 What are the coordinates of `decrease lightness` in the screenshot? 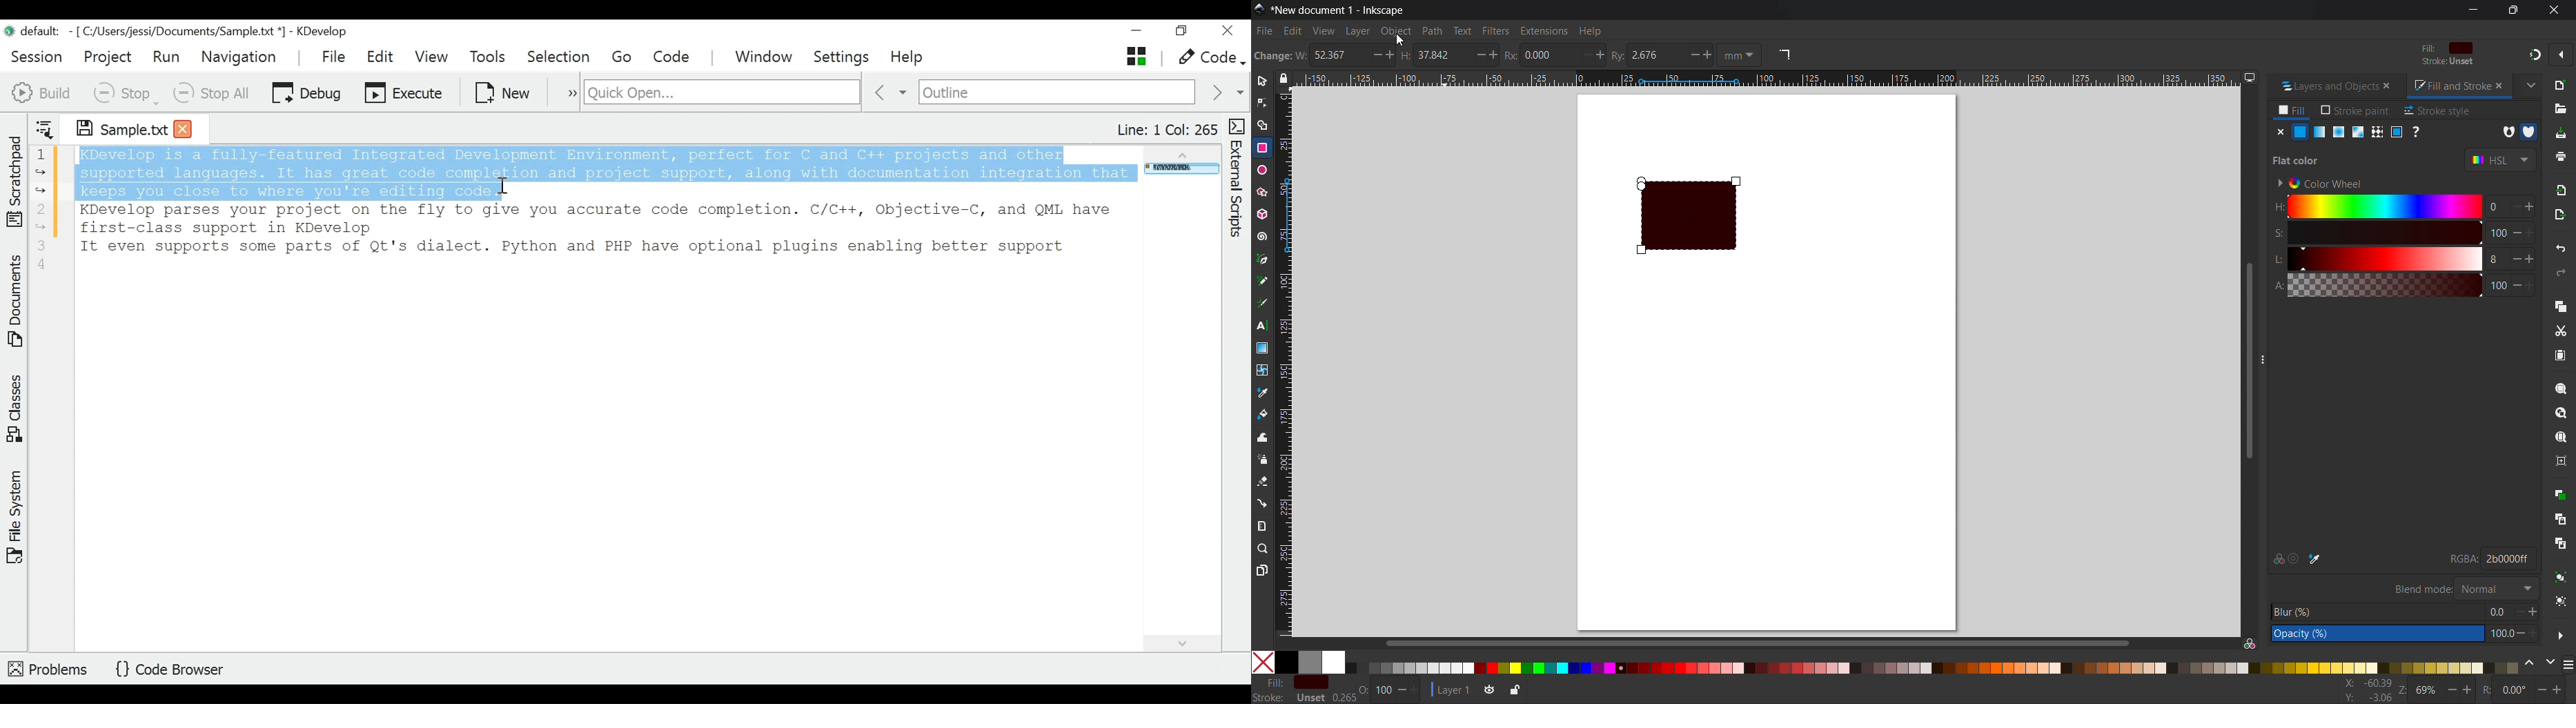 It's located at (2513, 258).